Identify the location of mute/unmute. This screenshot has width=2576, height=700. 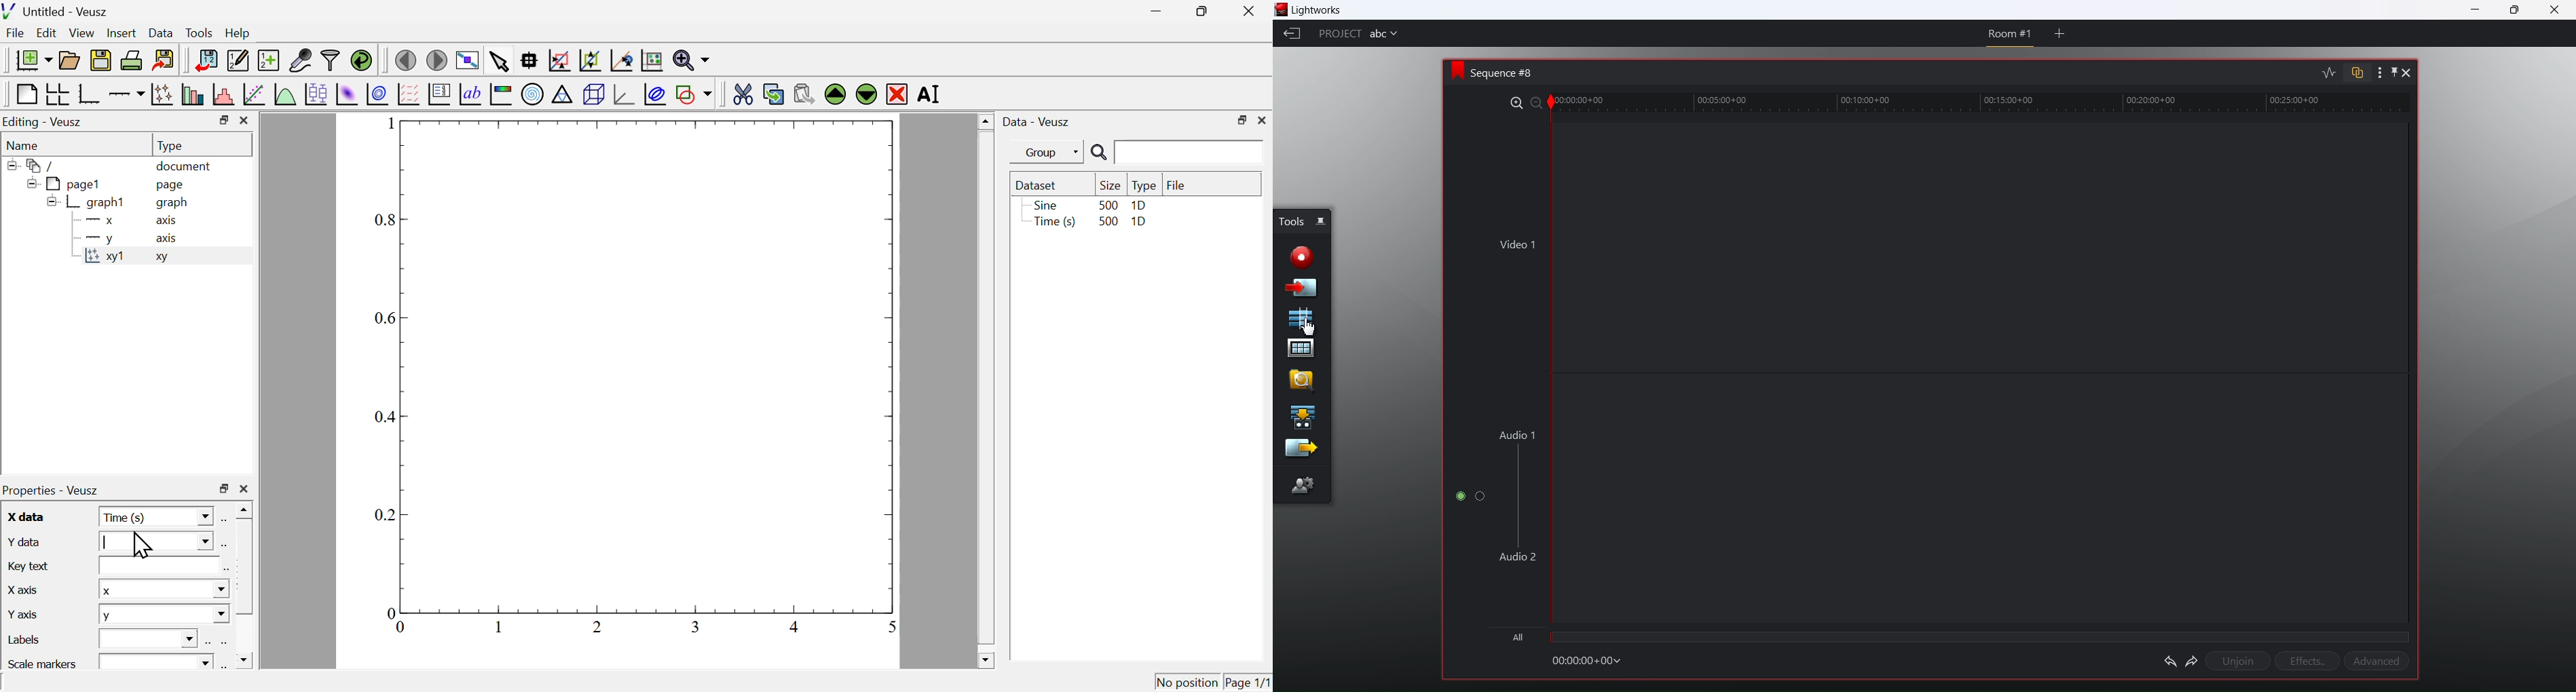
(1457, 497).